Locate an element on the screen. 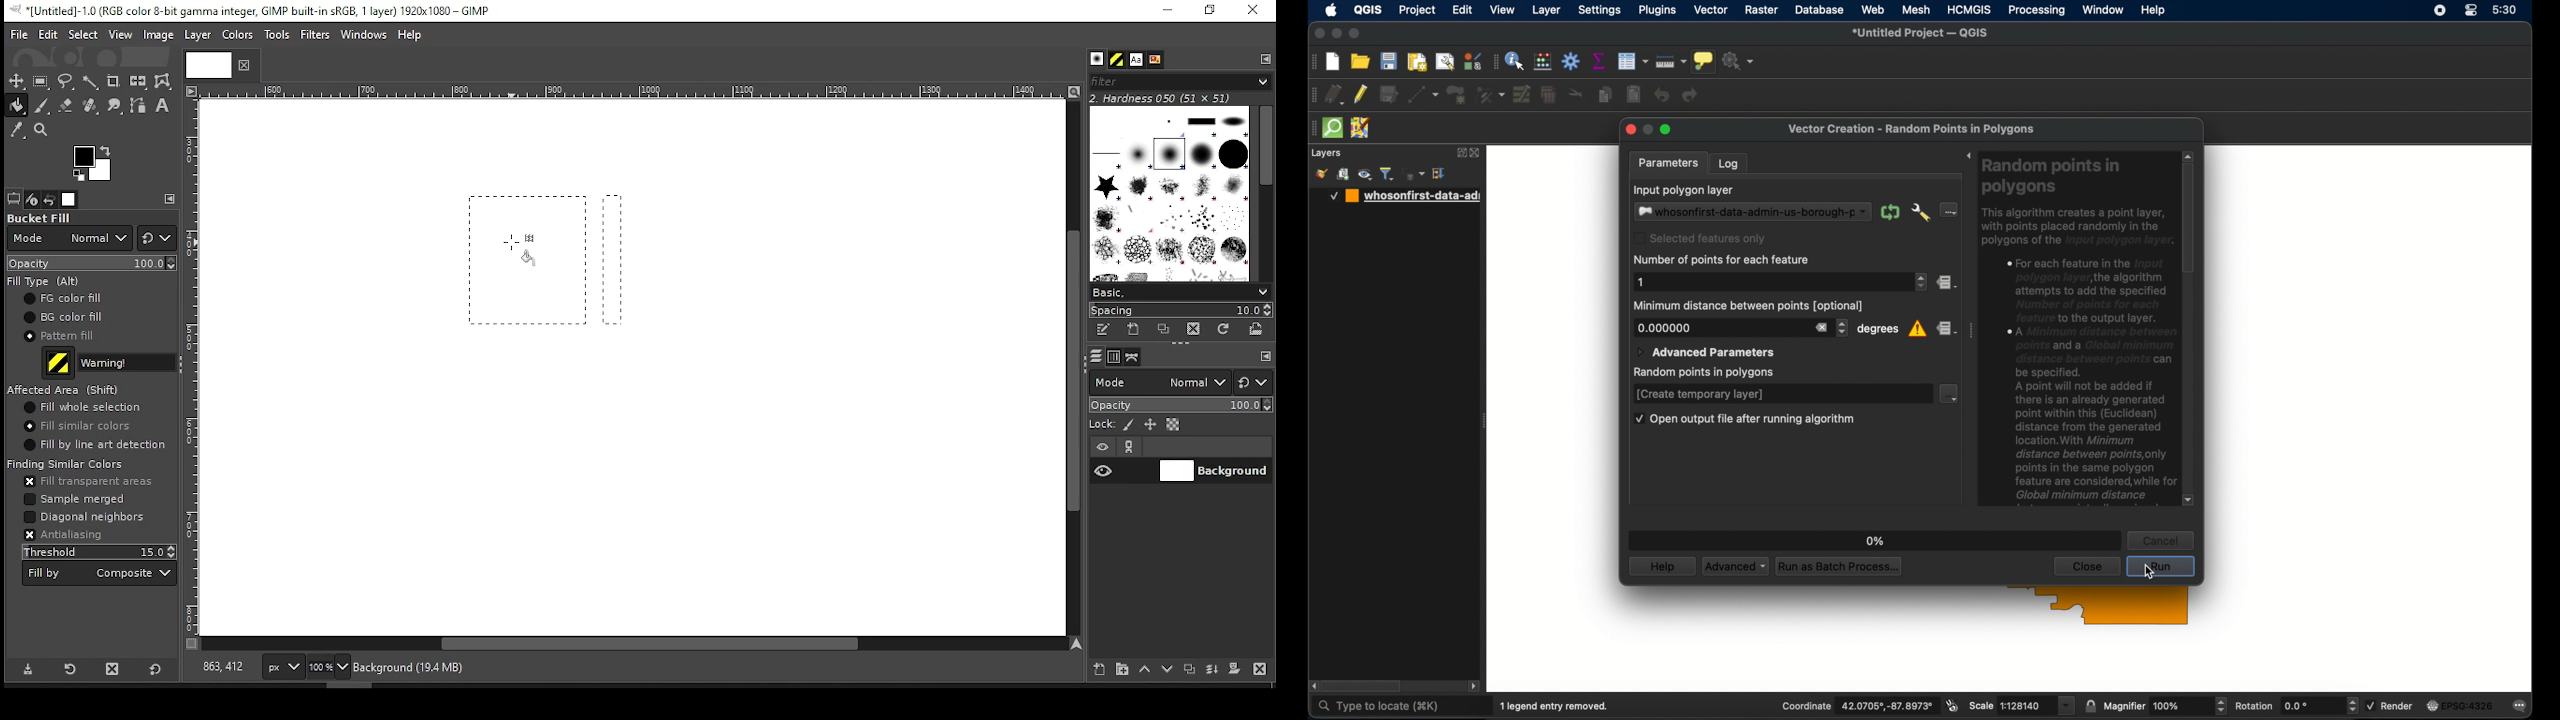 The width and height of the screenshot is (2576, 728). filters is located at coordinates (1177, 82).